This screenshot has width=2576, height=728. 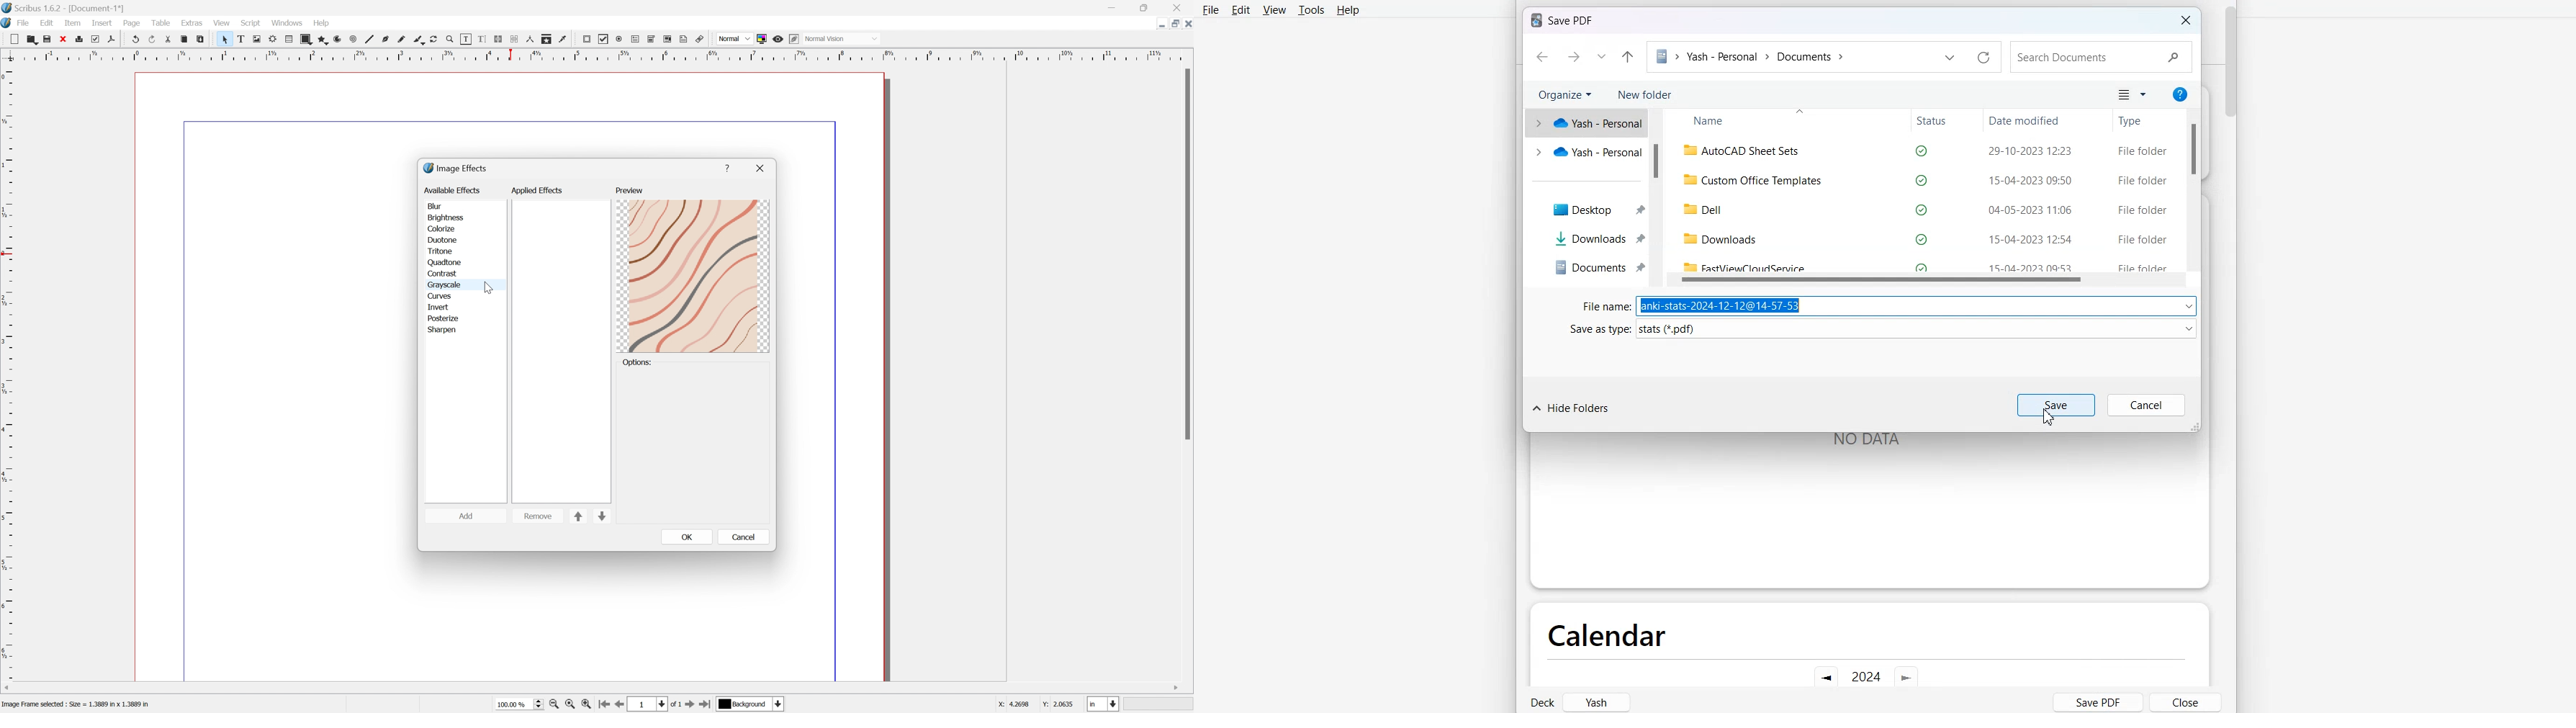 I want to click on Edit, so click(x=1240, y=10).